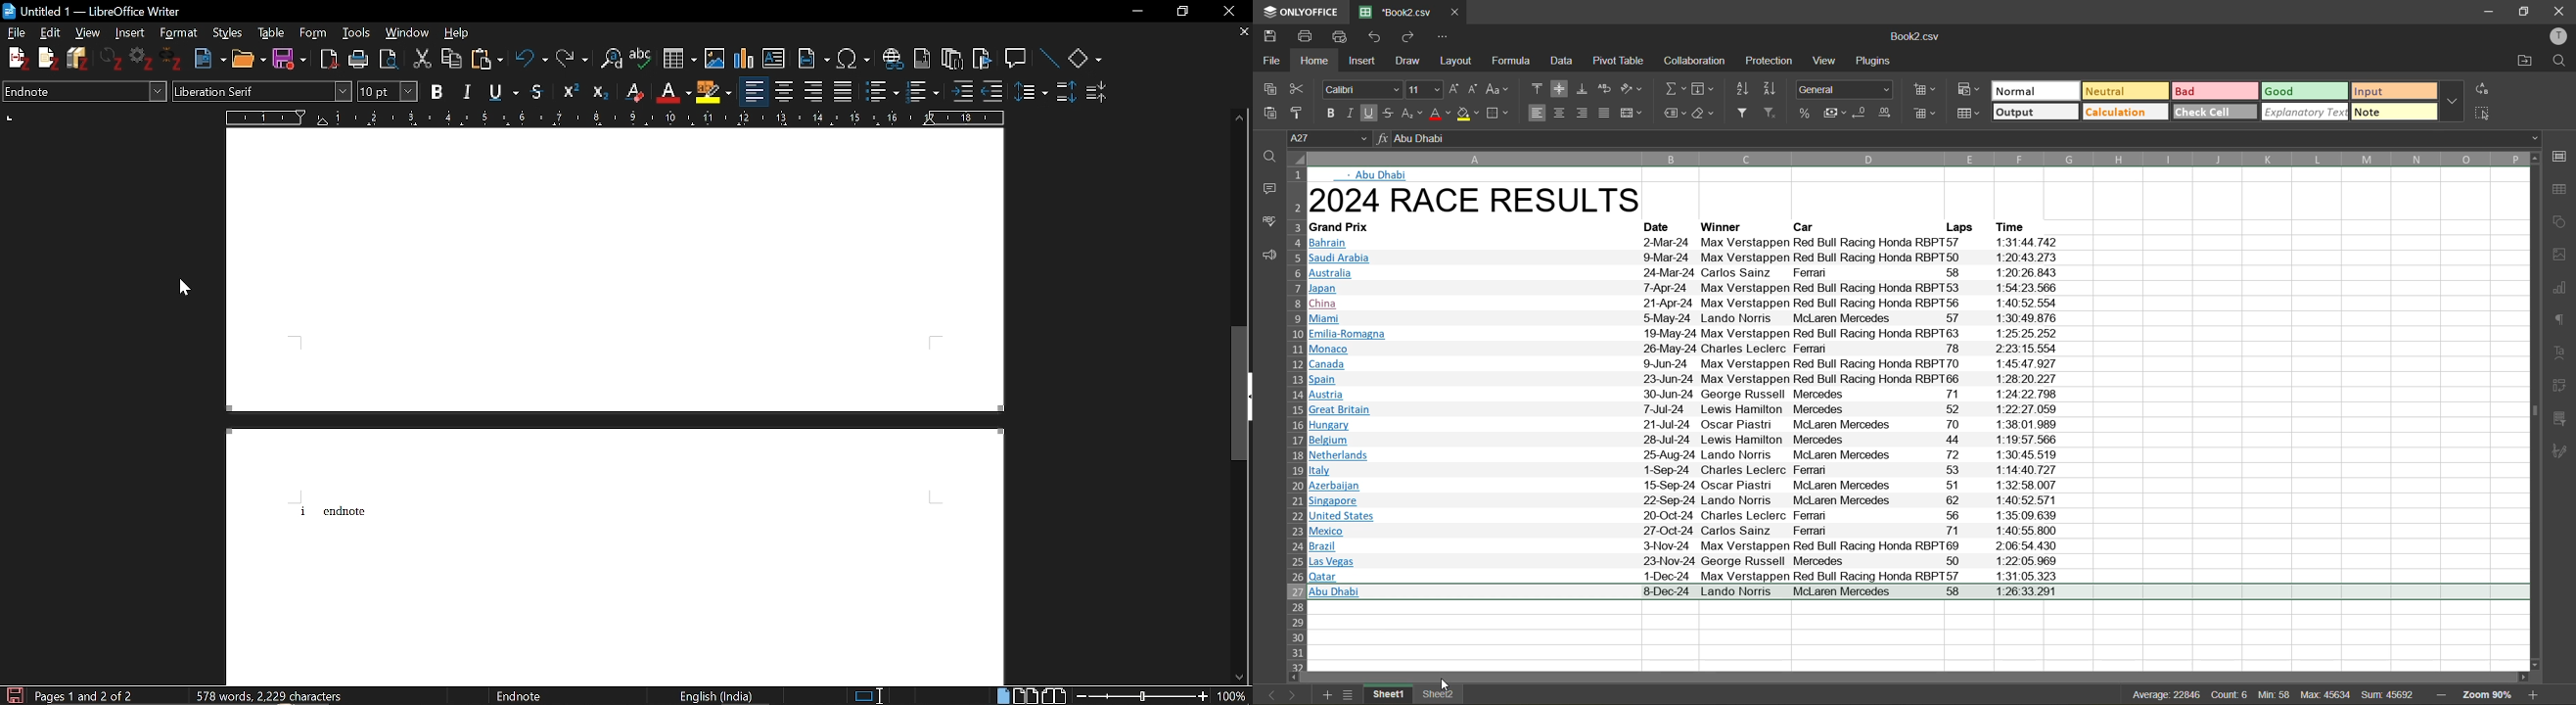 Image resolution: width=2576 pixels, height=728 pixels. Describe the element at coordinates (2522, 676) in the screenshot. I see `move right` at that location.